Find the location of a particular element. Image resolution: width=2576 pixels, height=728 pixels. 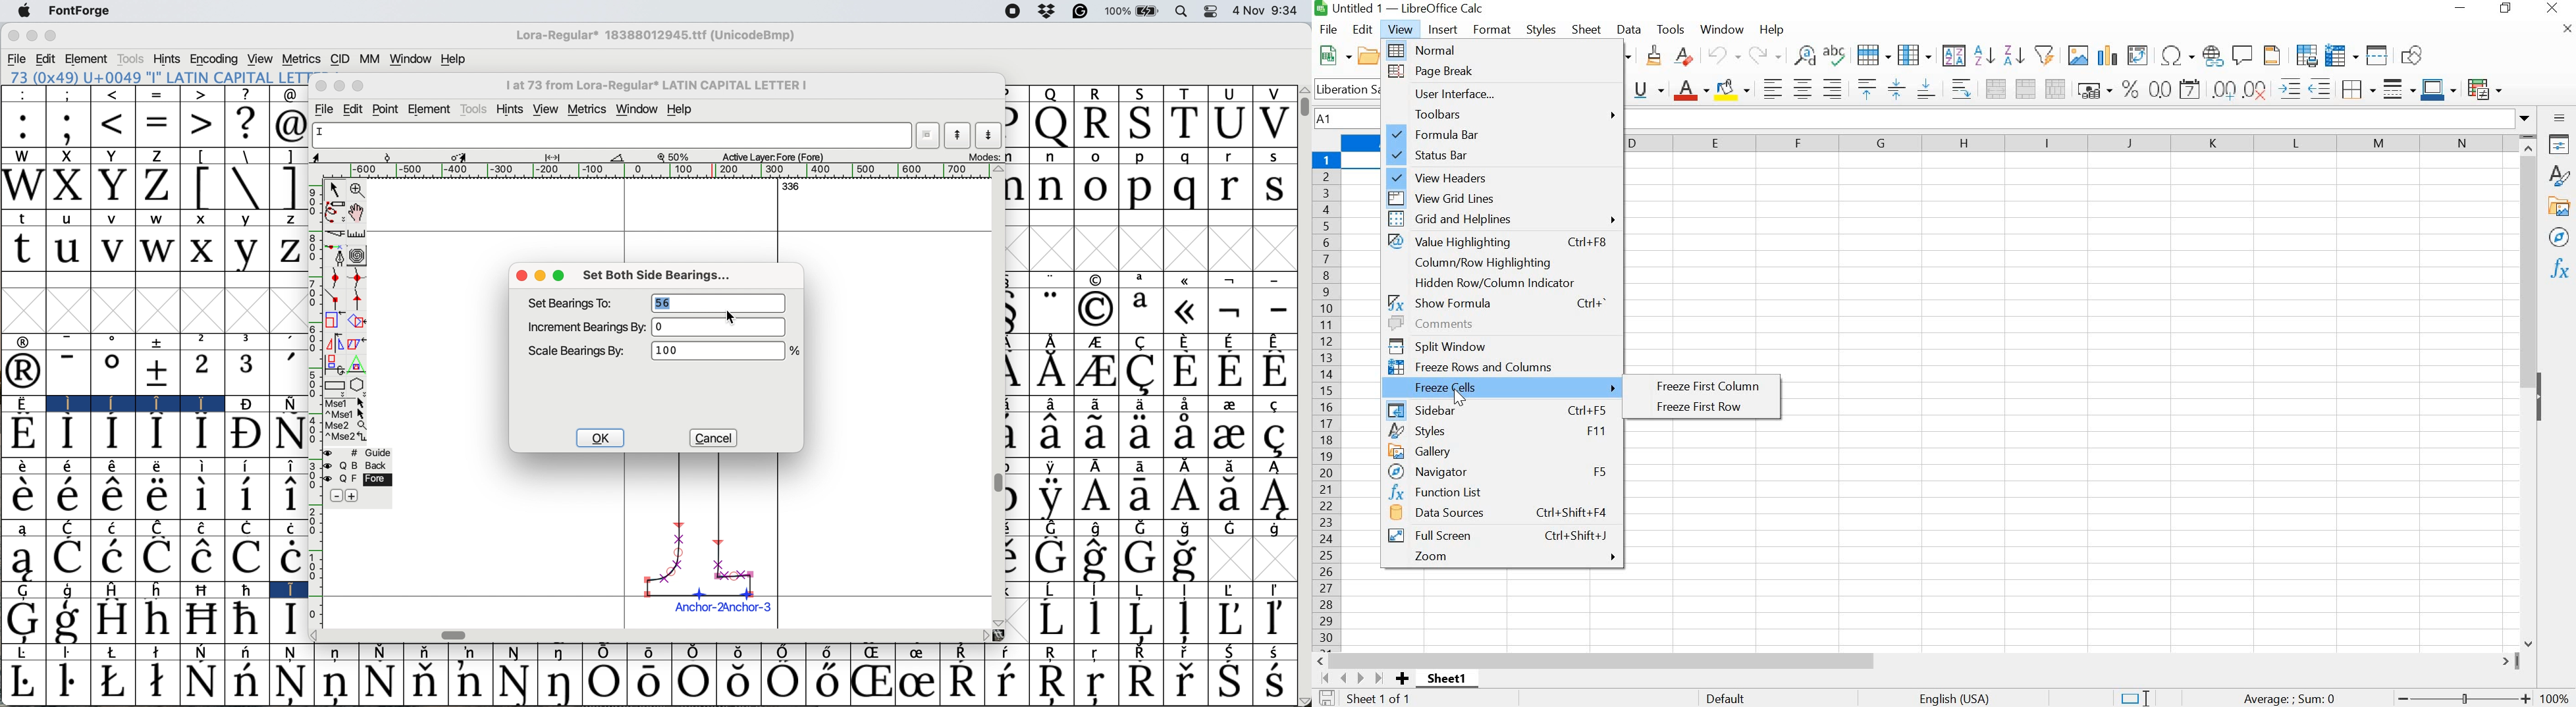

Symbol is located at coordinates (737, 652).